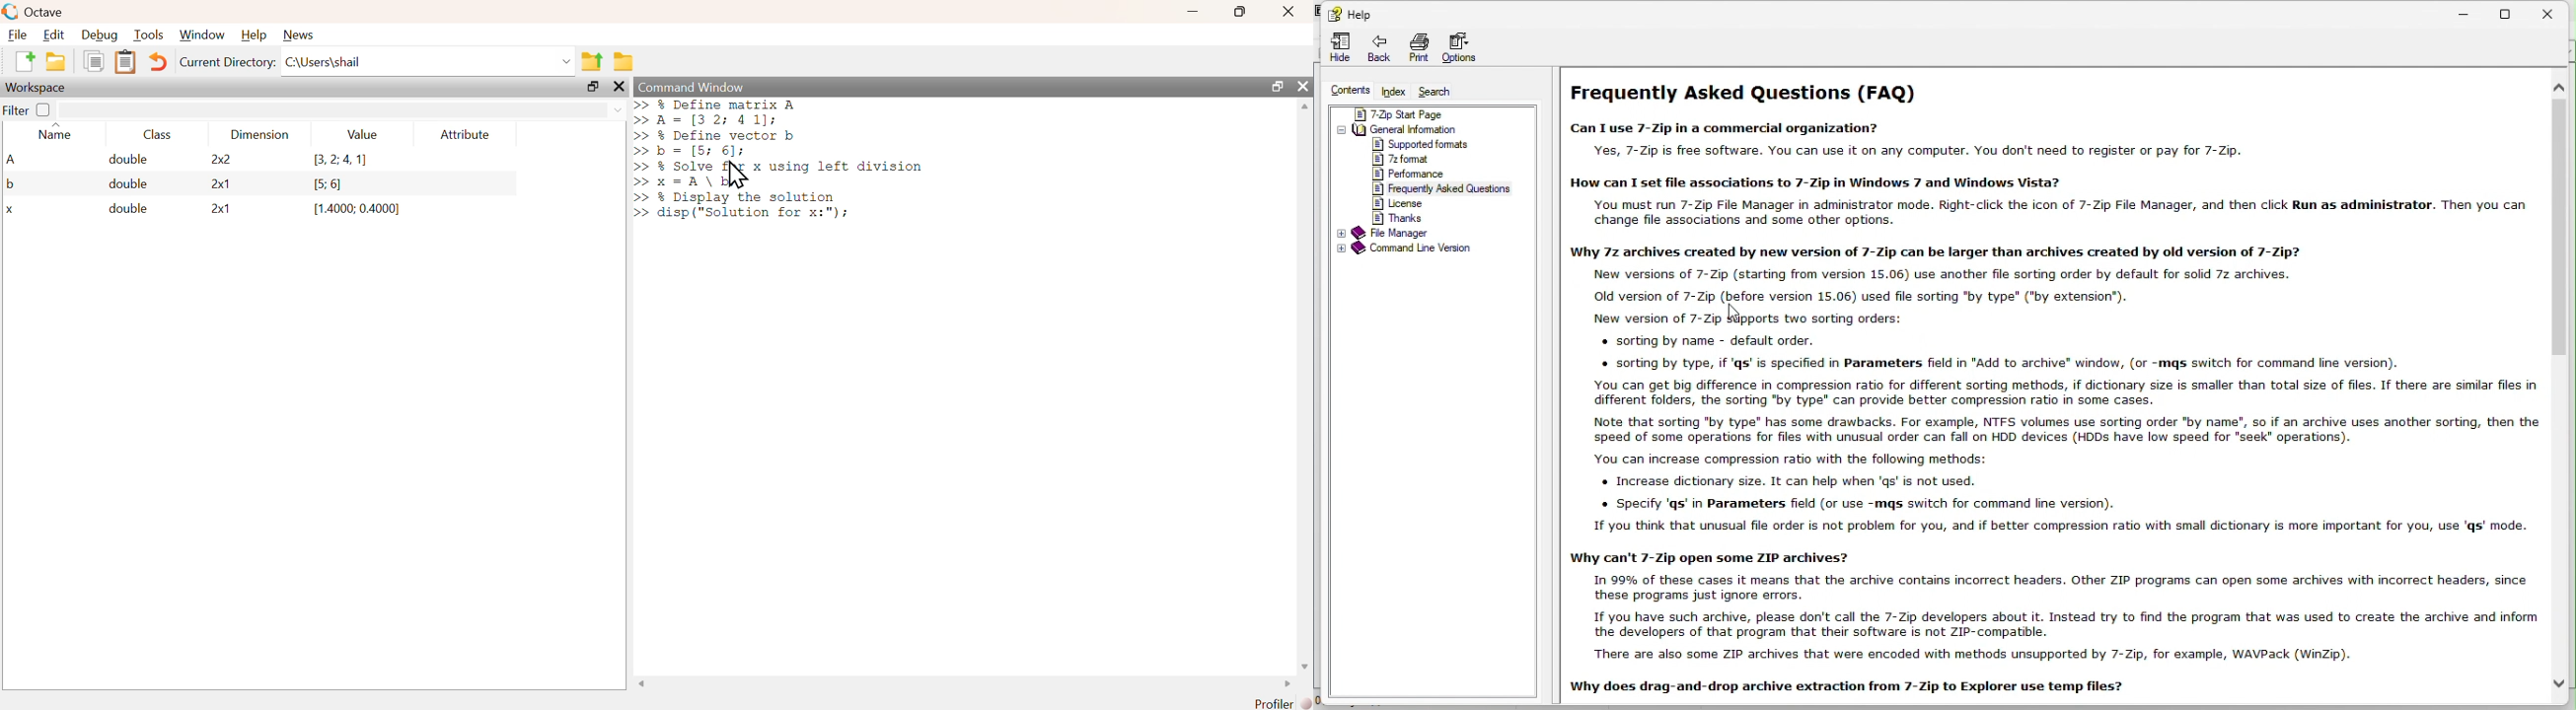 The width and height of the screenshot is (2576, 728). Describe the element at coordinates (362, 135) in the screenshot. I see `value` at that location.